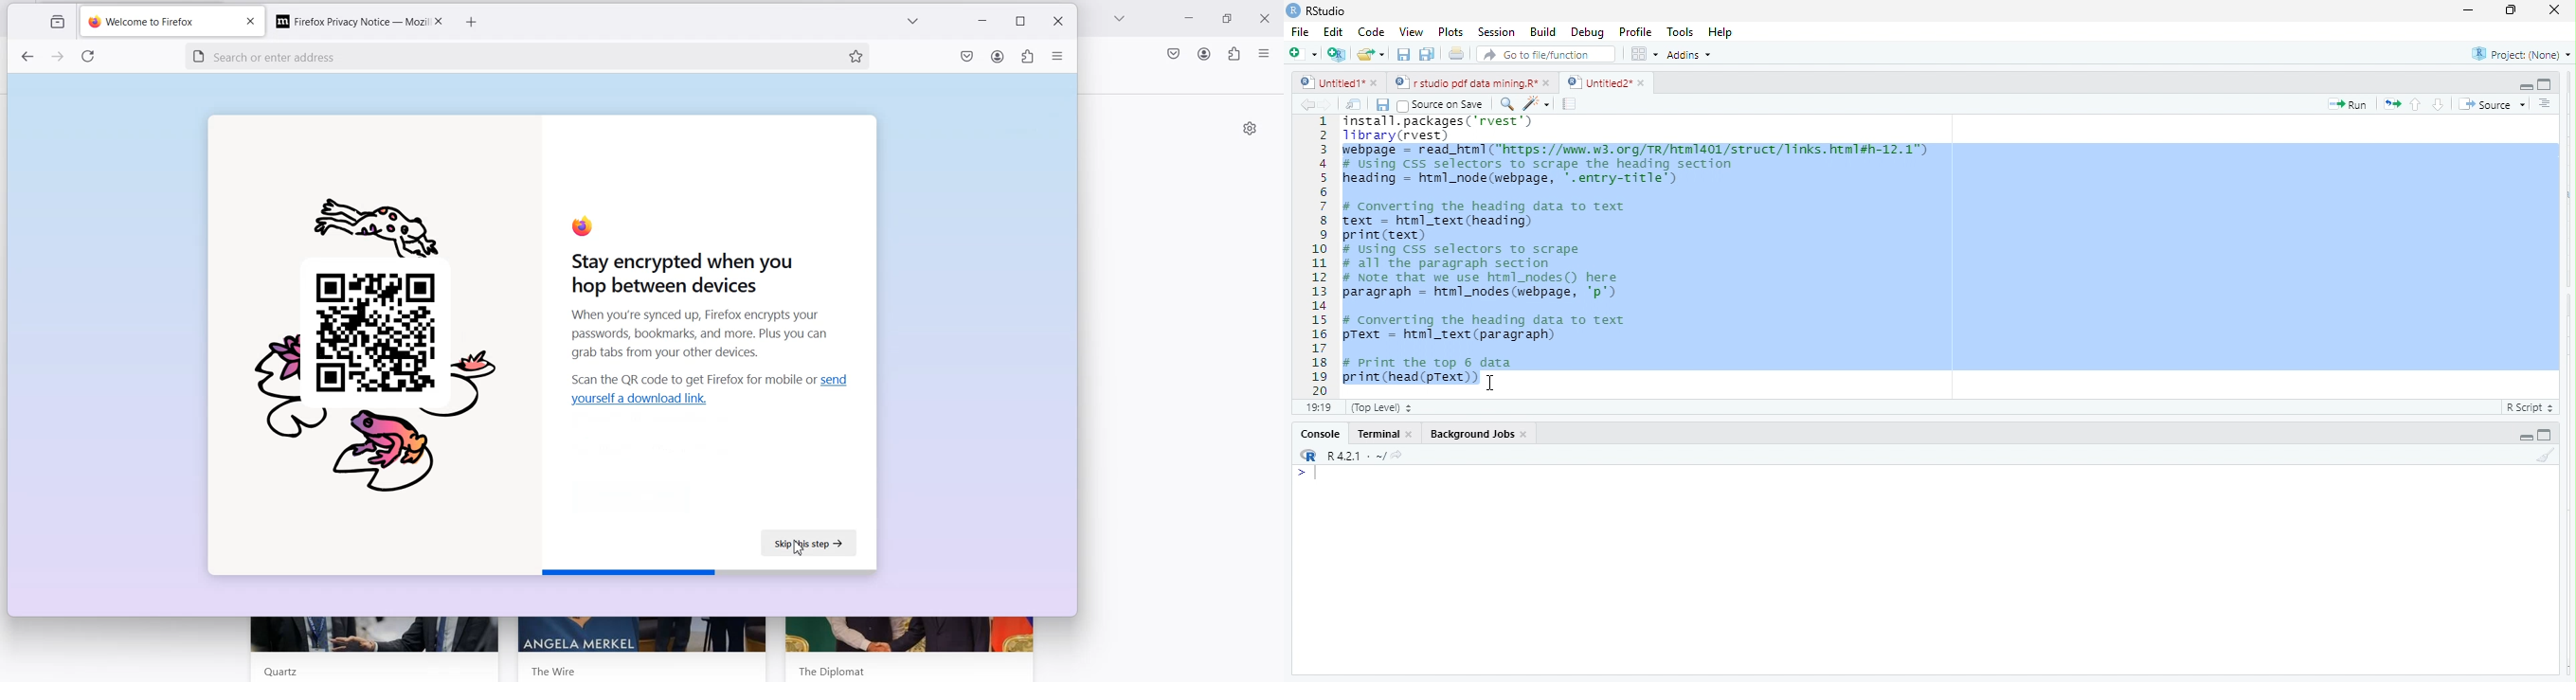  Describe the element at coordinates (1320, 435) in the screenshot. I see `Console` at that location.